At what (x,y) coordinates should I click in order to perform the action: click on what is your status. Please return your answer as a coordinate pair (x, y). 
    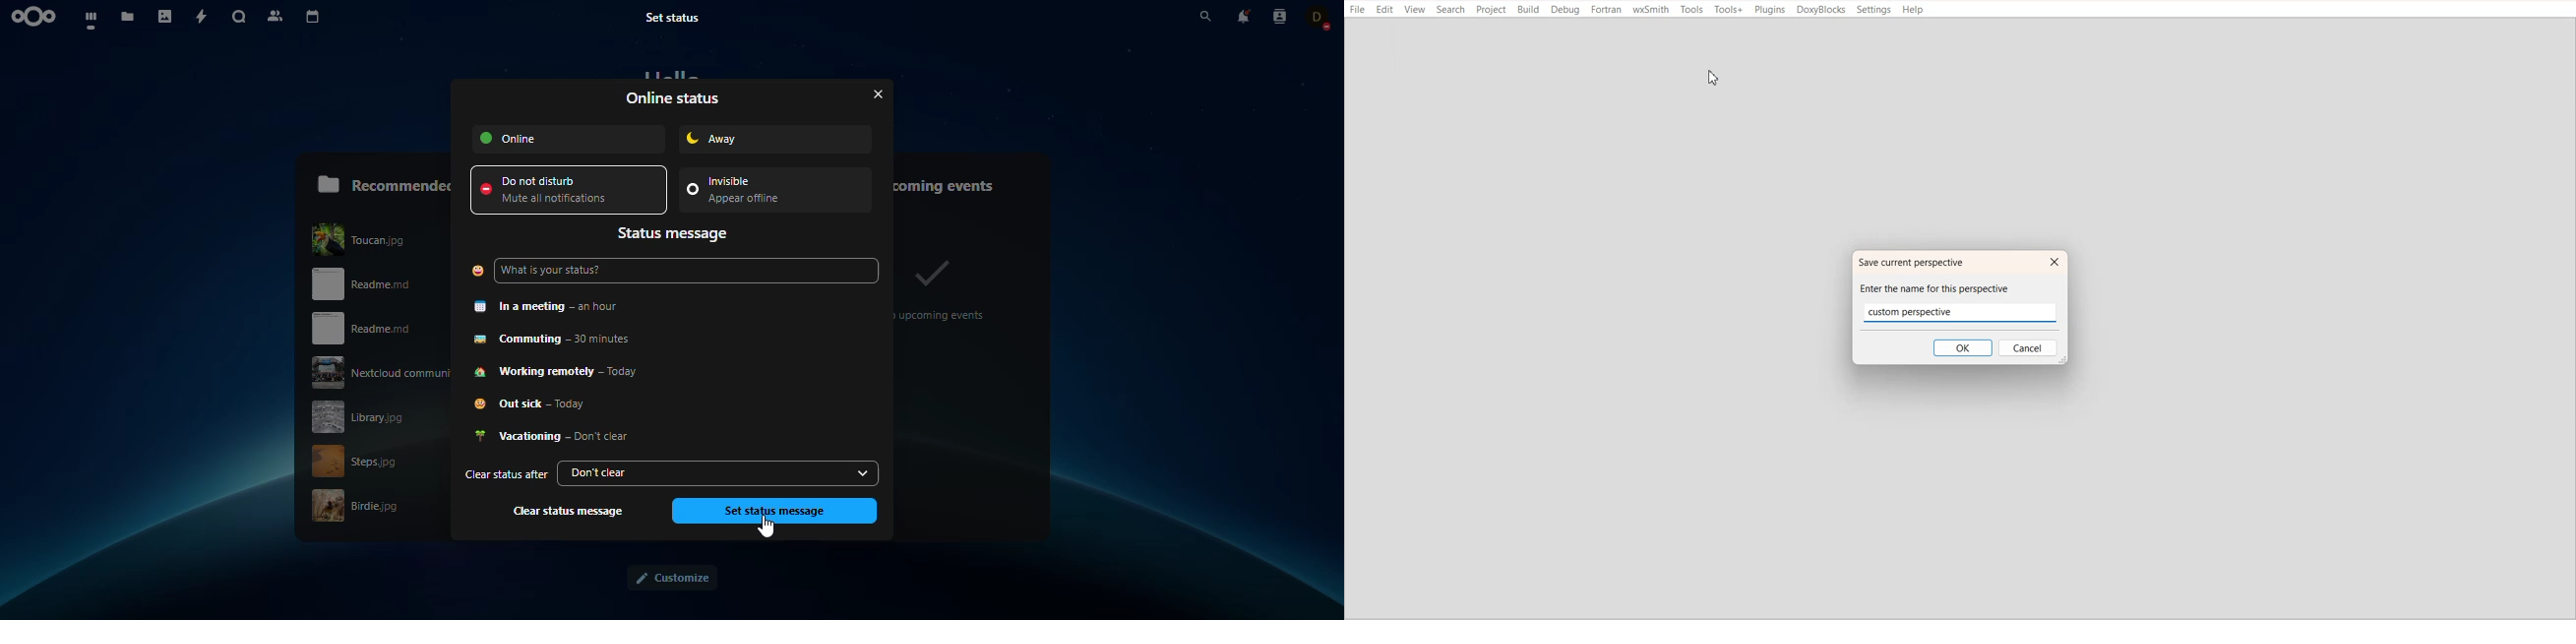
    Looking at the image, I should click on (565, 273).